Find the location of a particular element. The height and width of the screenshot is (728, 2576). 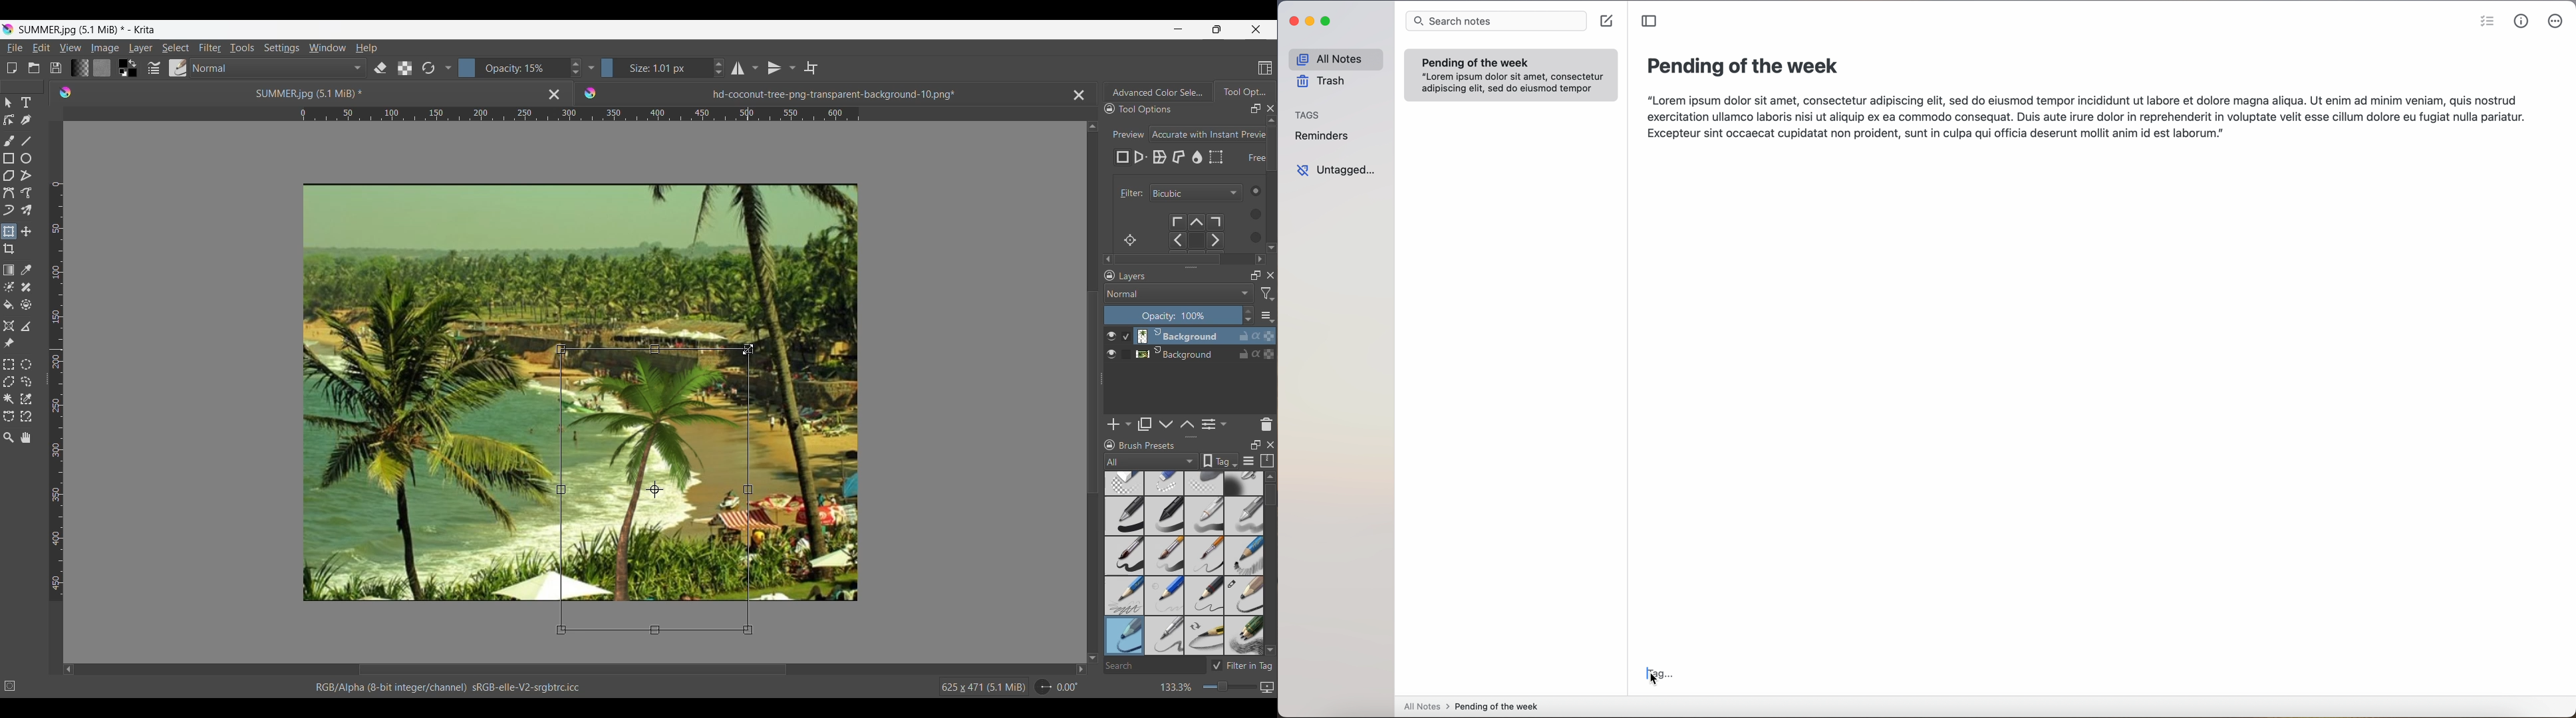

Add new layer option is located at coordinates (1127, 424).